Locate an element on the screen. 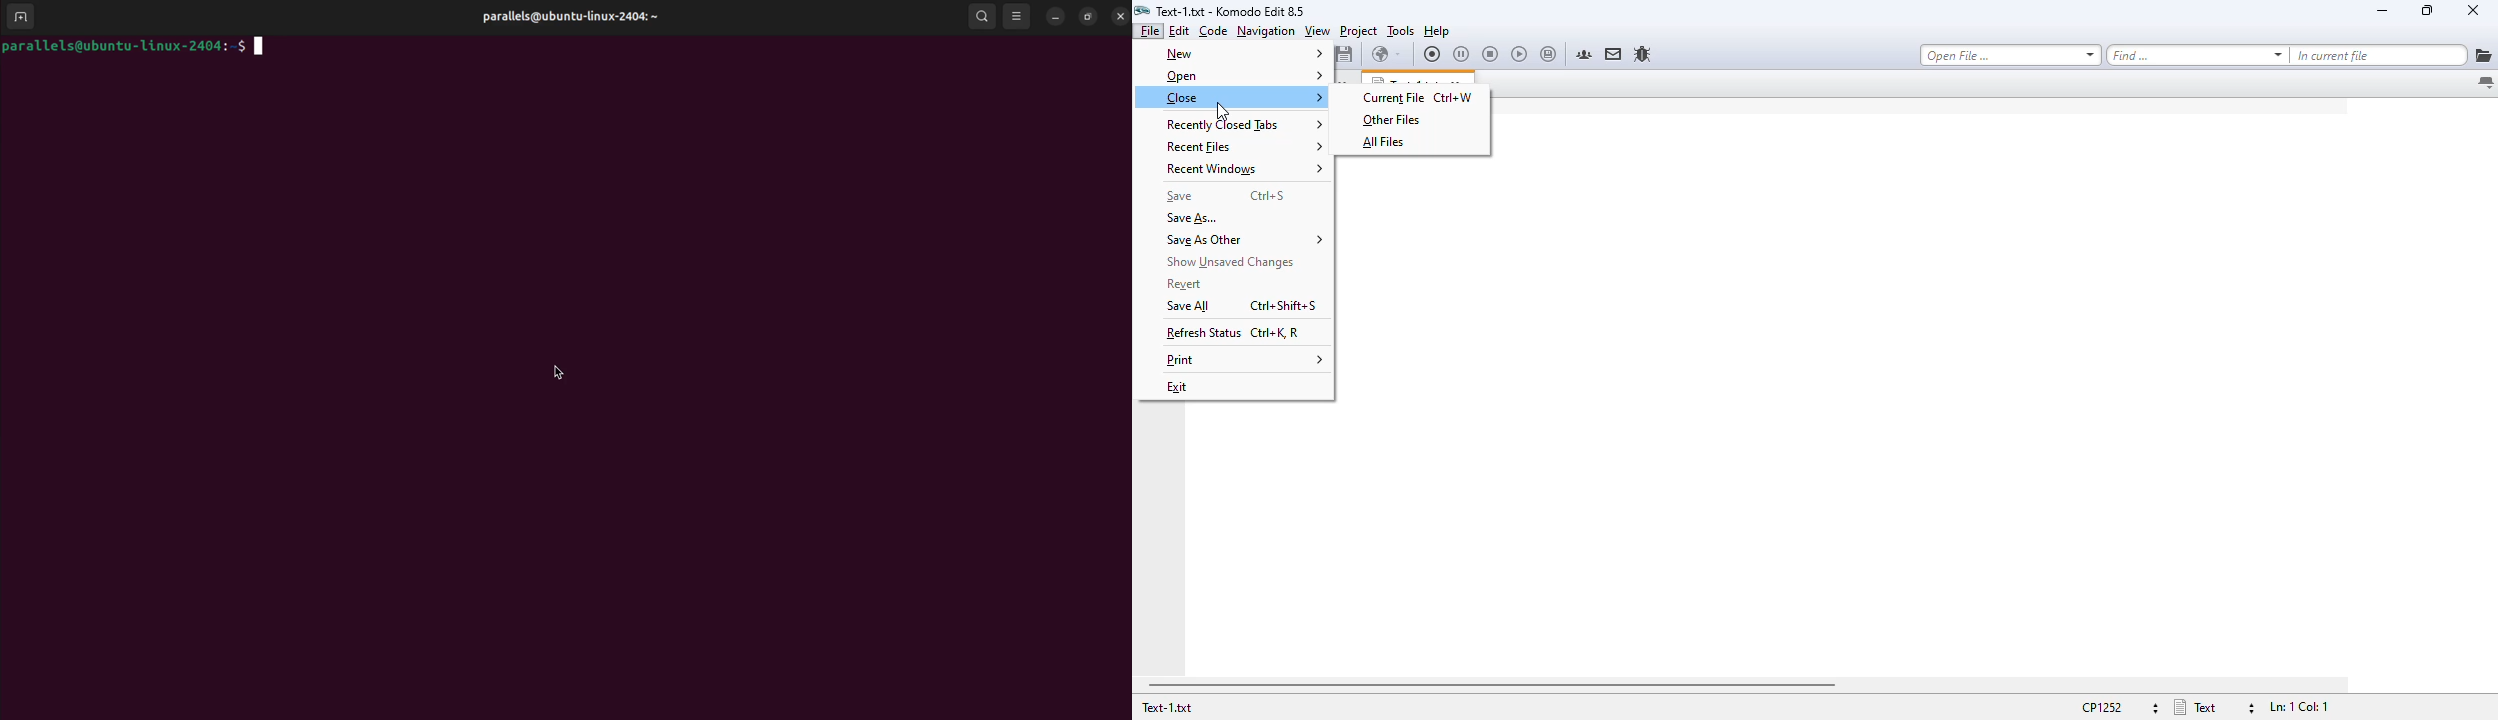 The width and height of the screenshot is (2520, 728). cursor is located at coordinates (553, 373).